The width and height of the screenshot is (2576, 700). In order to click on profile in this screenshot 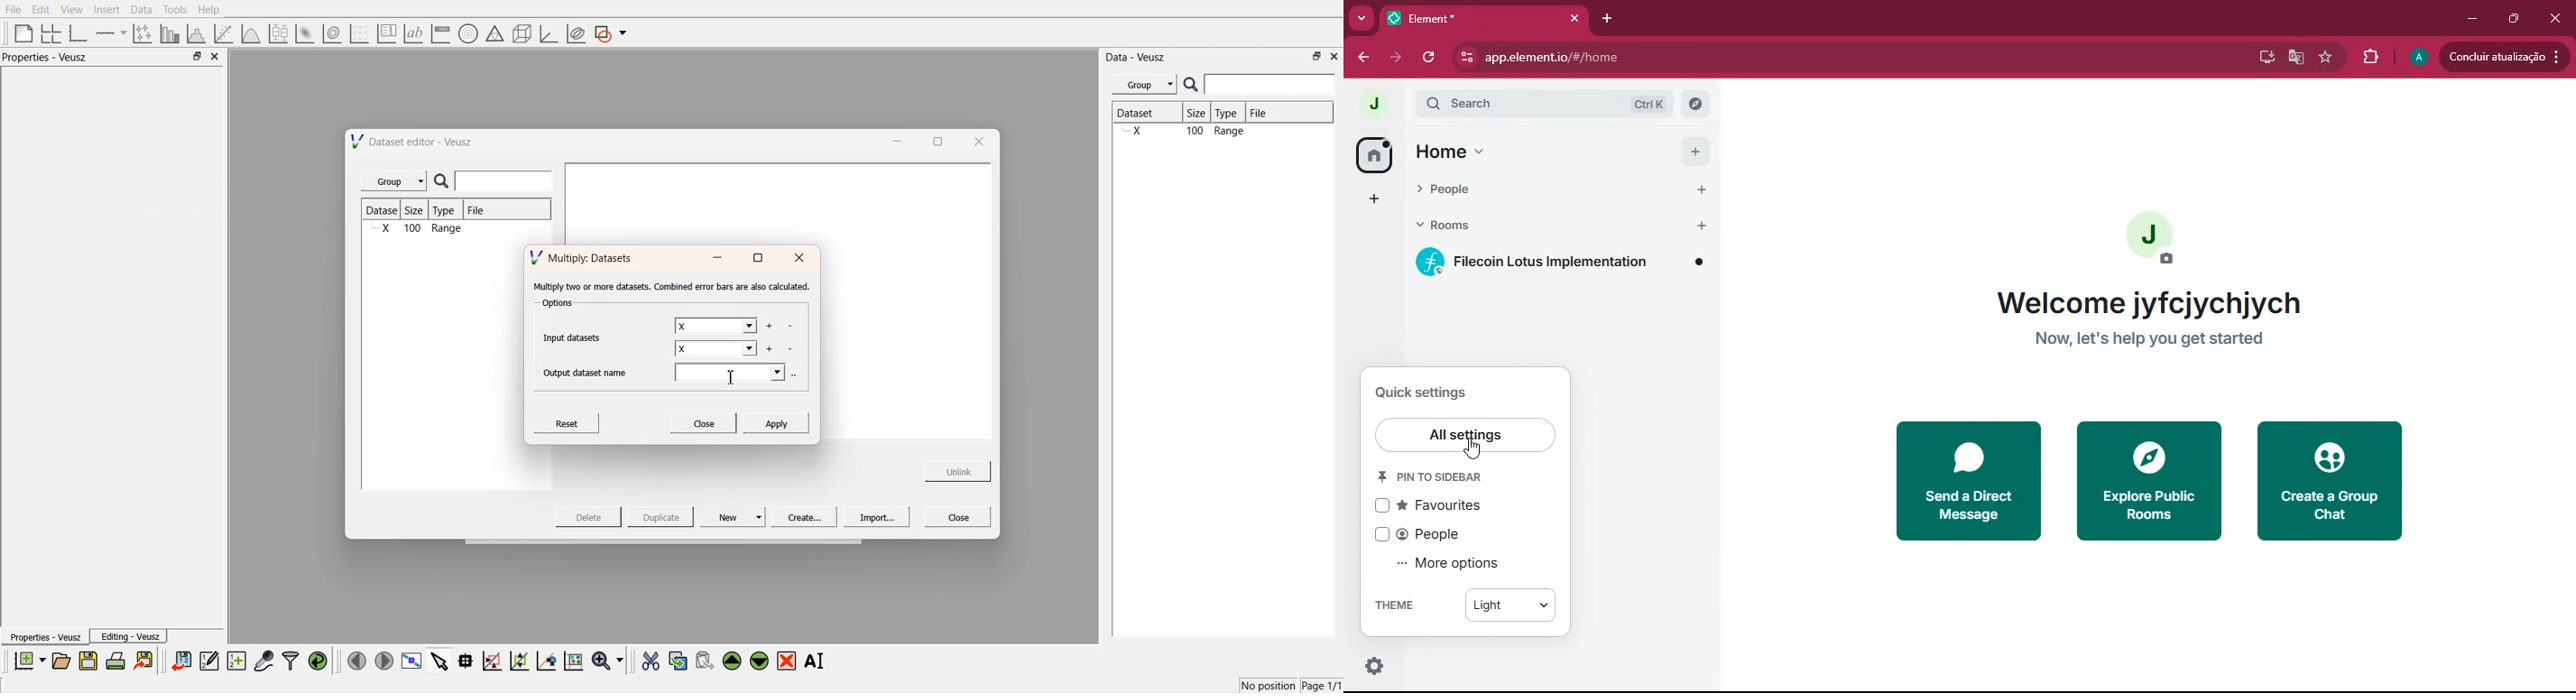, I will do `click(2417, 57)`.